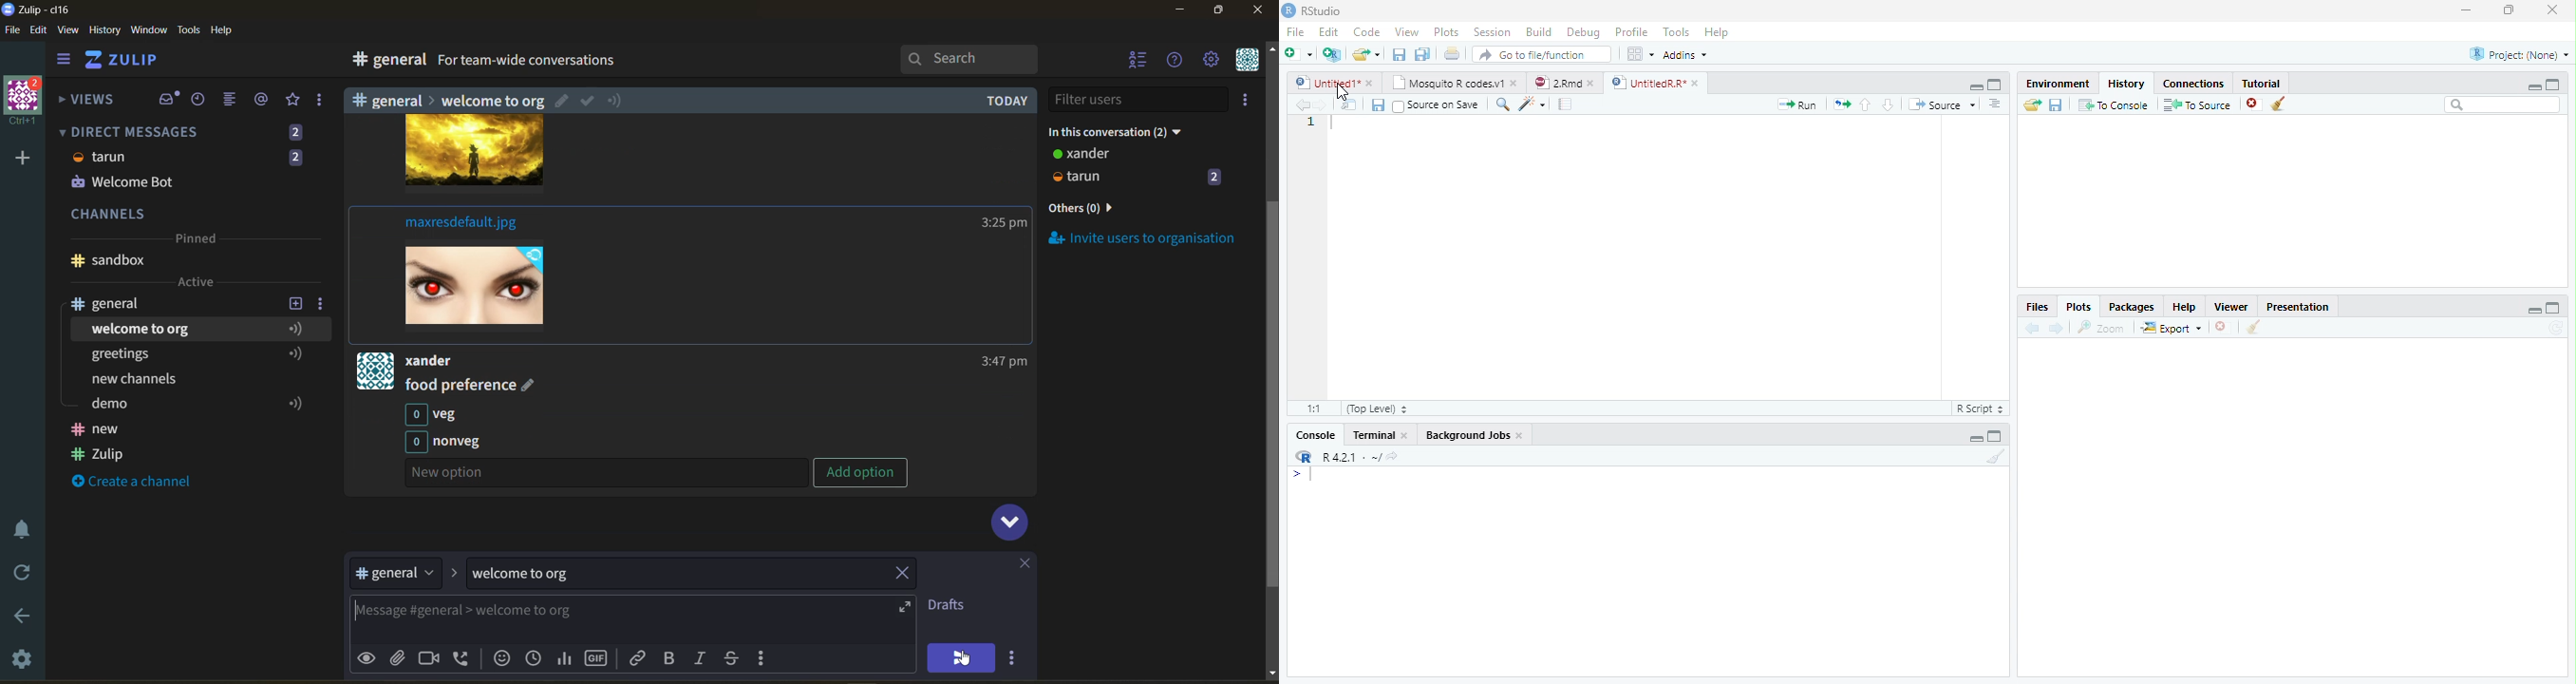 This screenshot has height=700, width=2576. I want to click on add voice call, so click(462, 657).